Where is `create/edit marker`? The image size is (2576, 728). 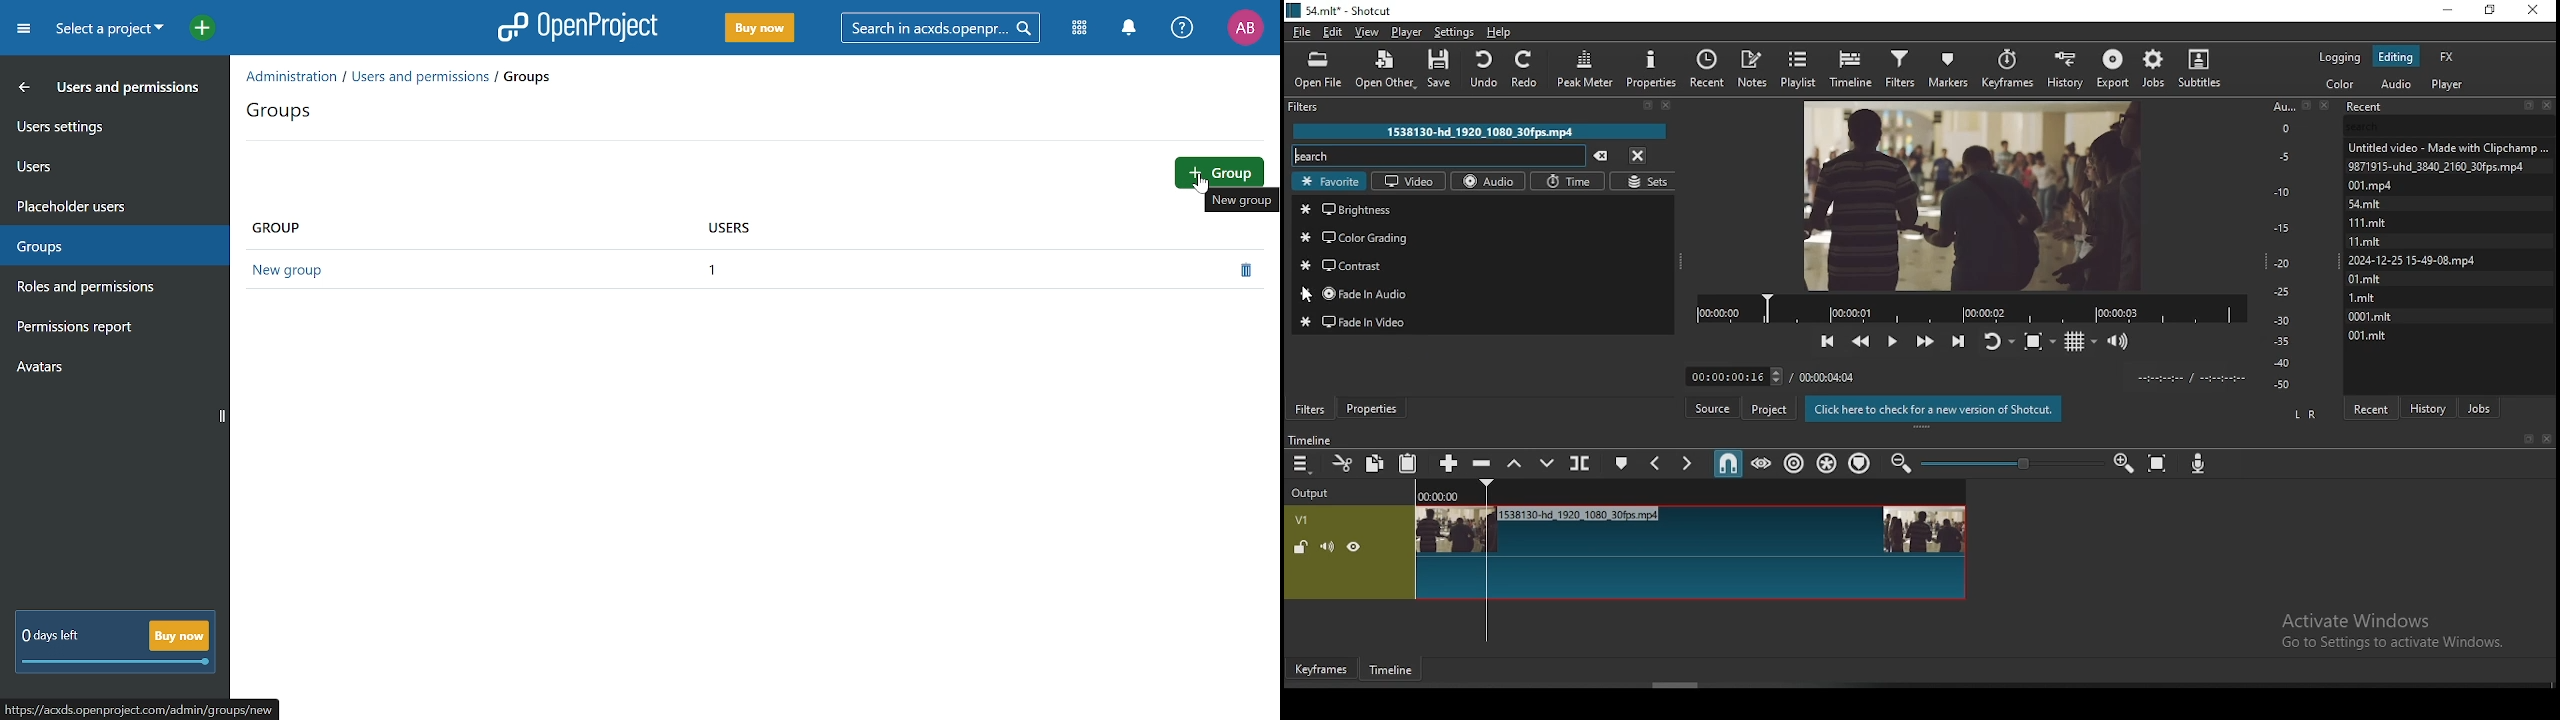
create/edit marker is located at coordinates (1623, 464).